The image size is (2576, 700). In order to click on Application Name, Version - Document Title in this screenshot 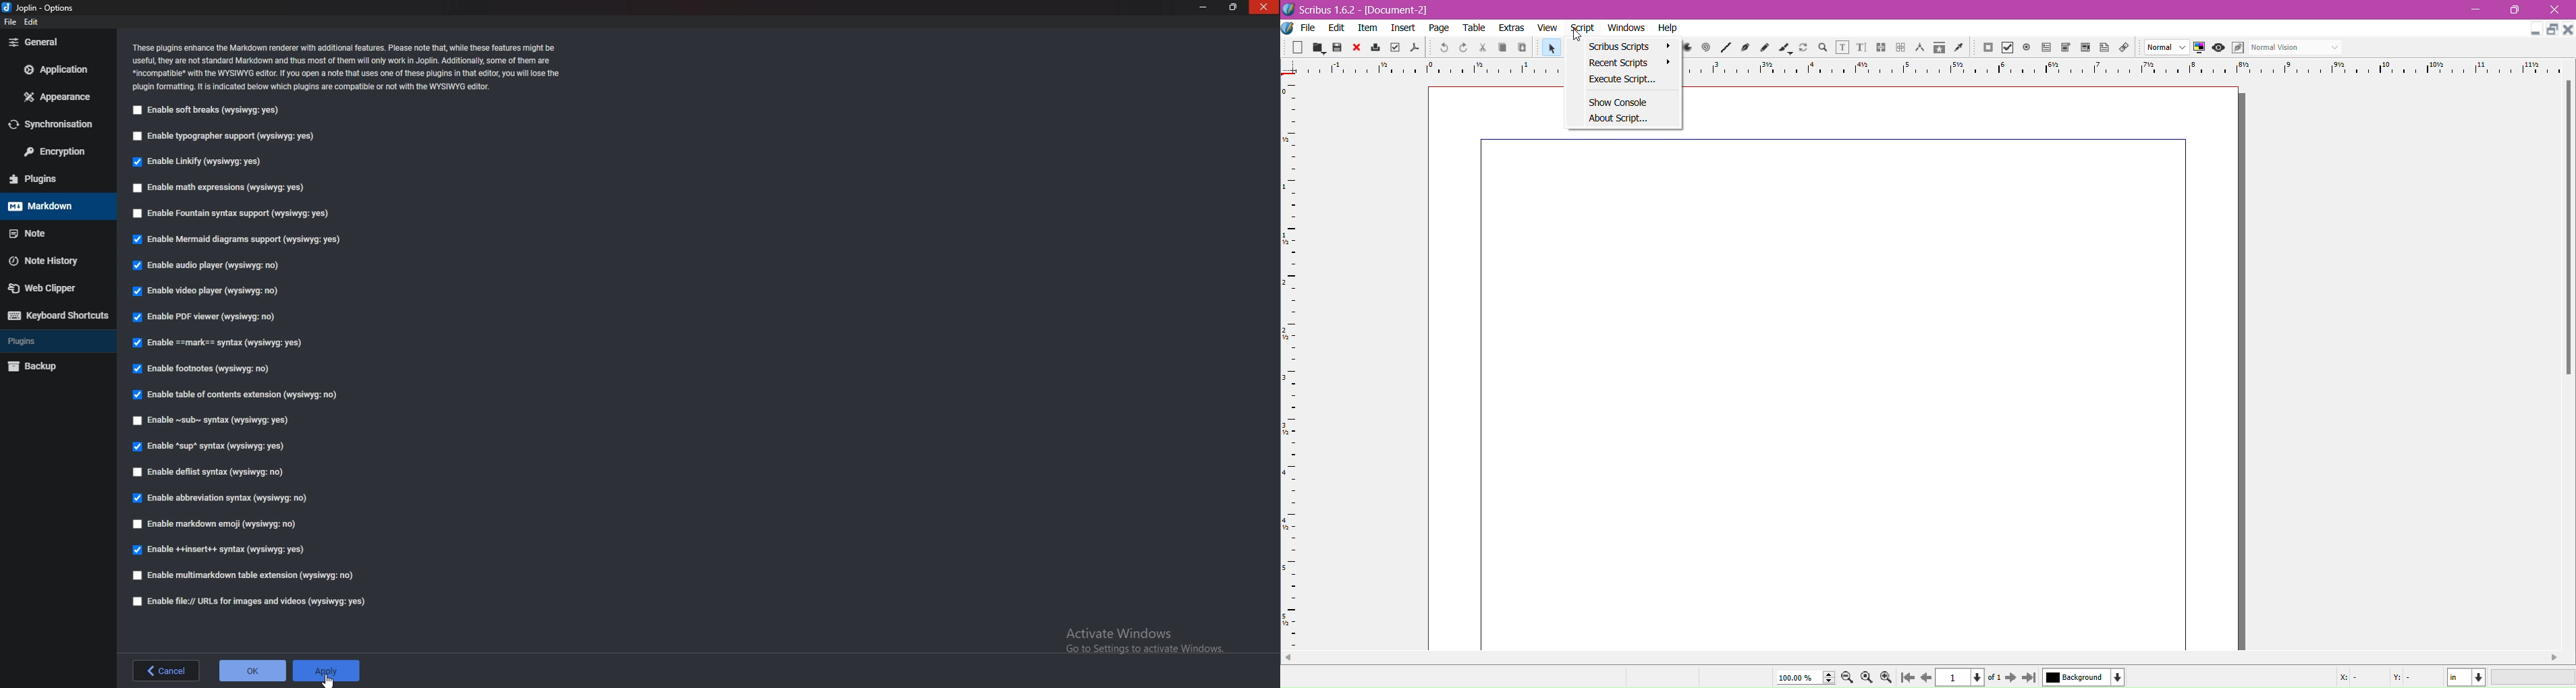, I will do `click(1371, 9)`.